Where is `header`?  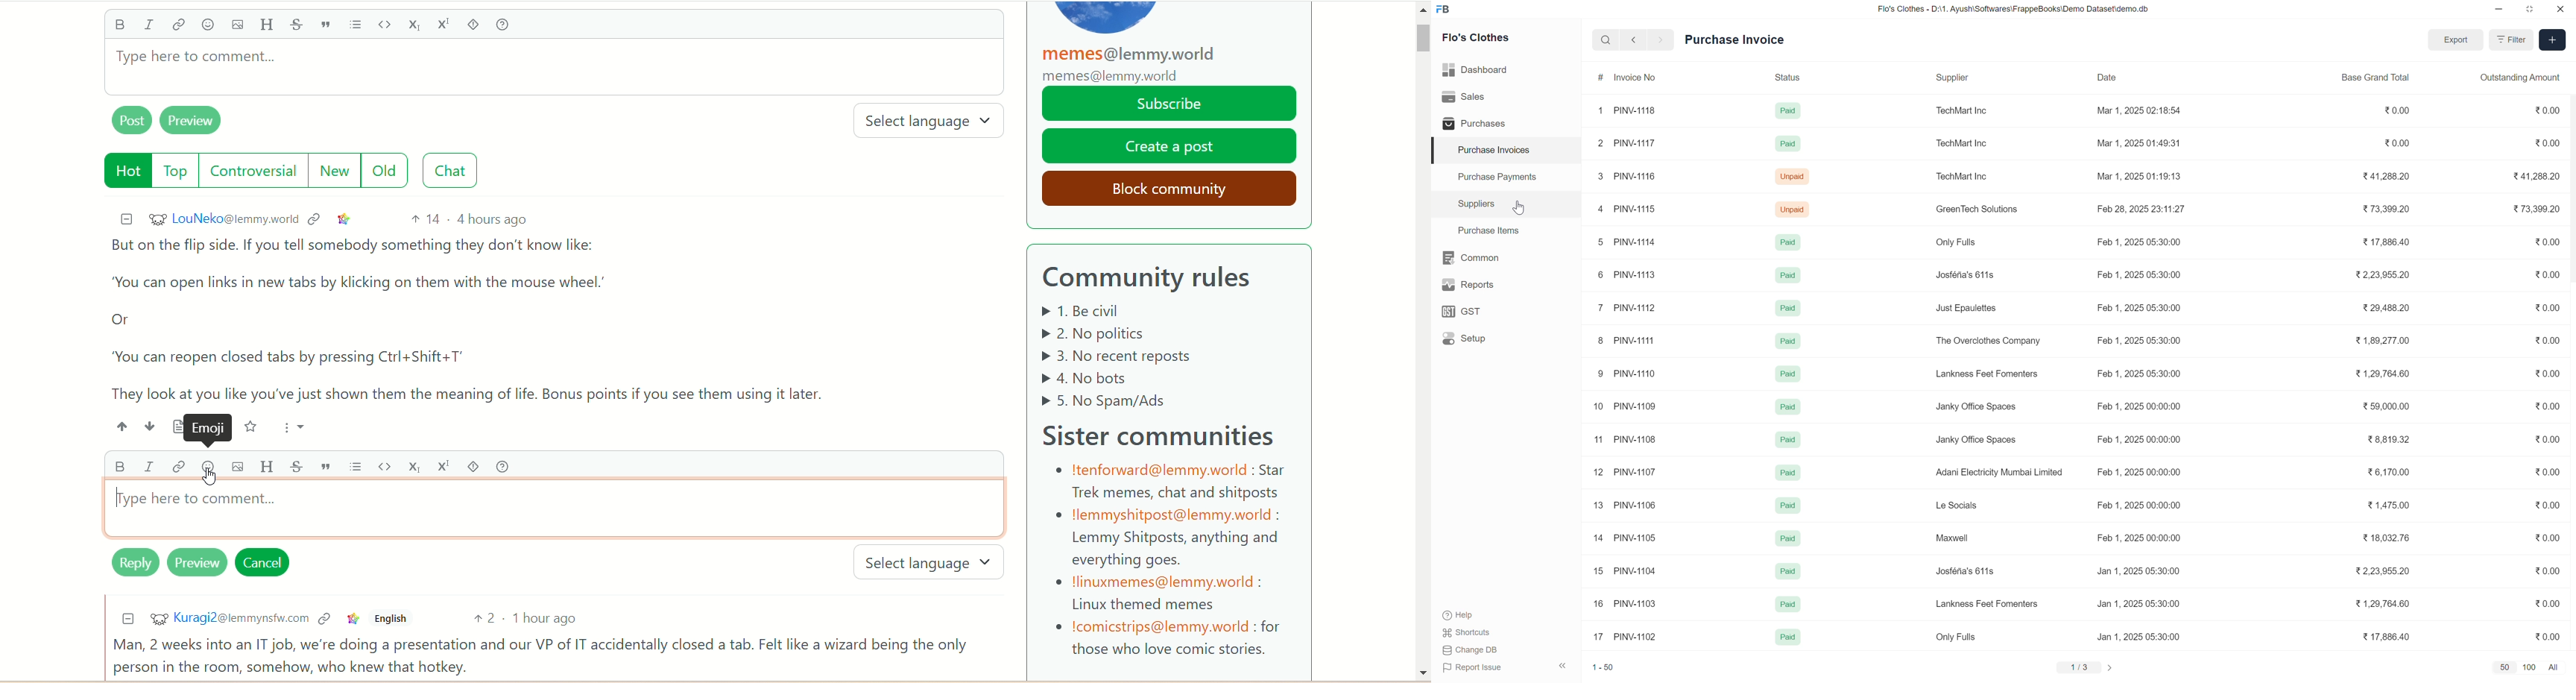 header is located at coordinates (269, 465).